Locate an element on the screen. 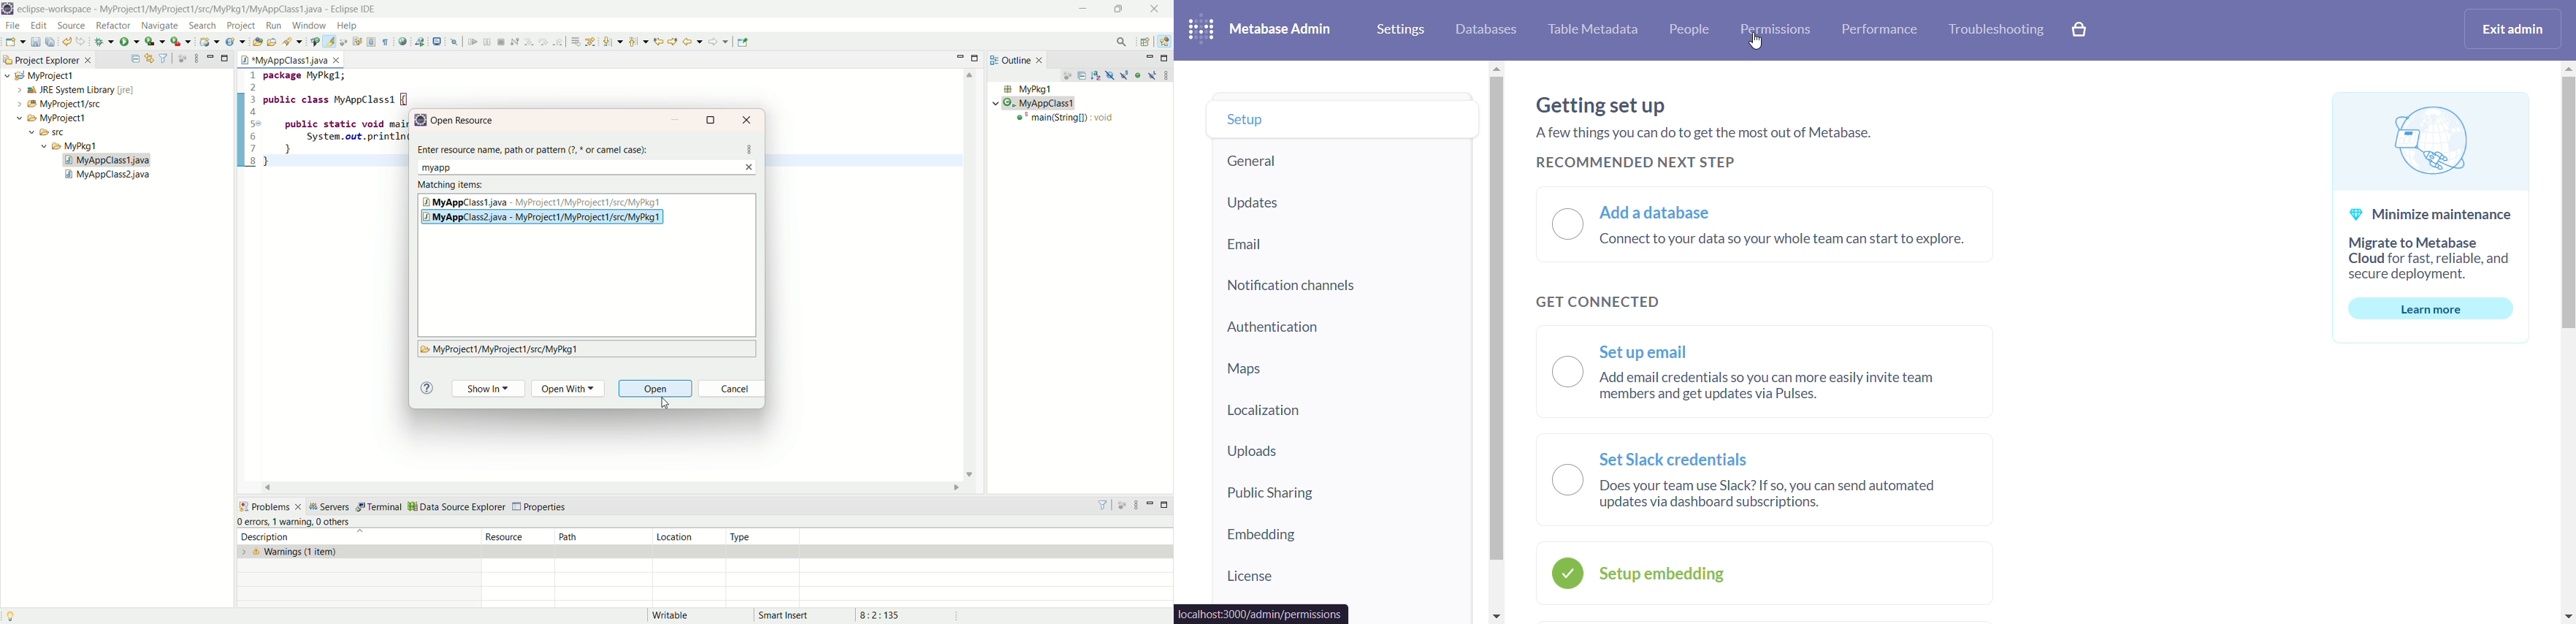 The image size is (2576, 644). disconnect is located at coordinates (514, 42).